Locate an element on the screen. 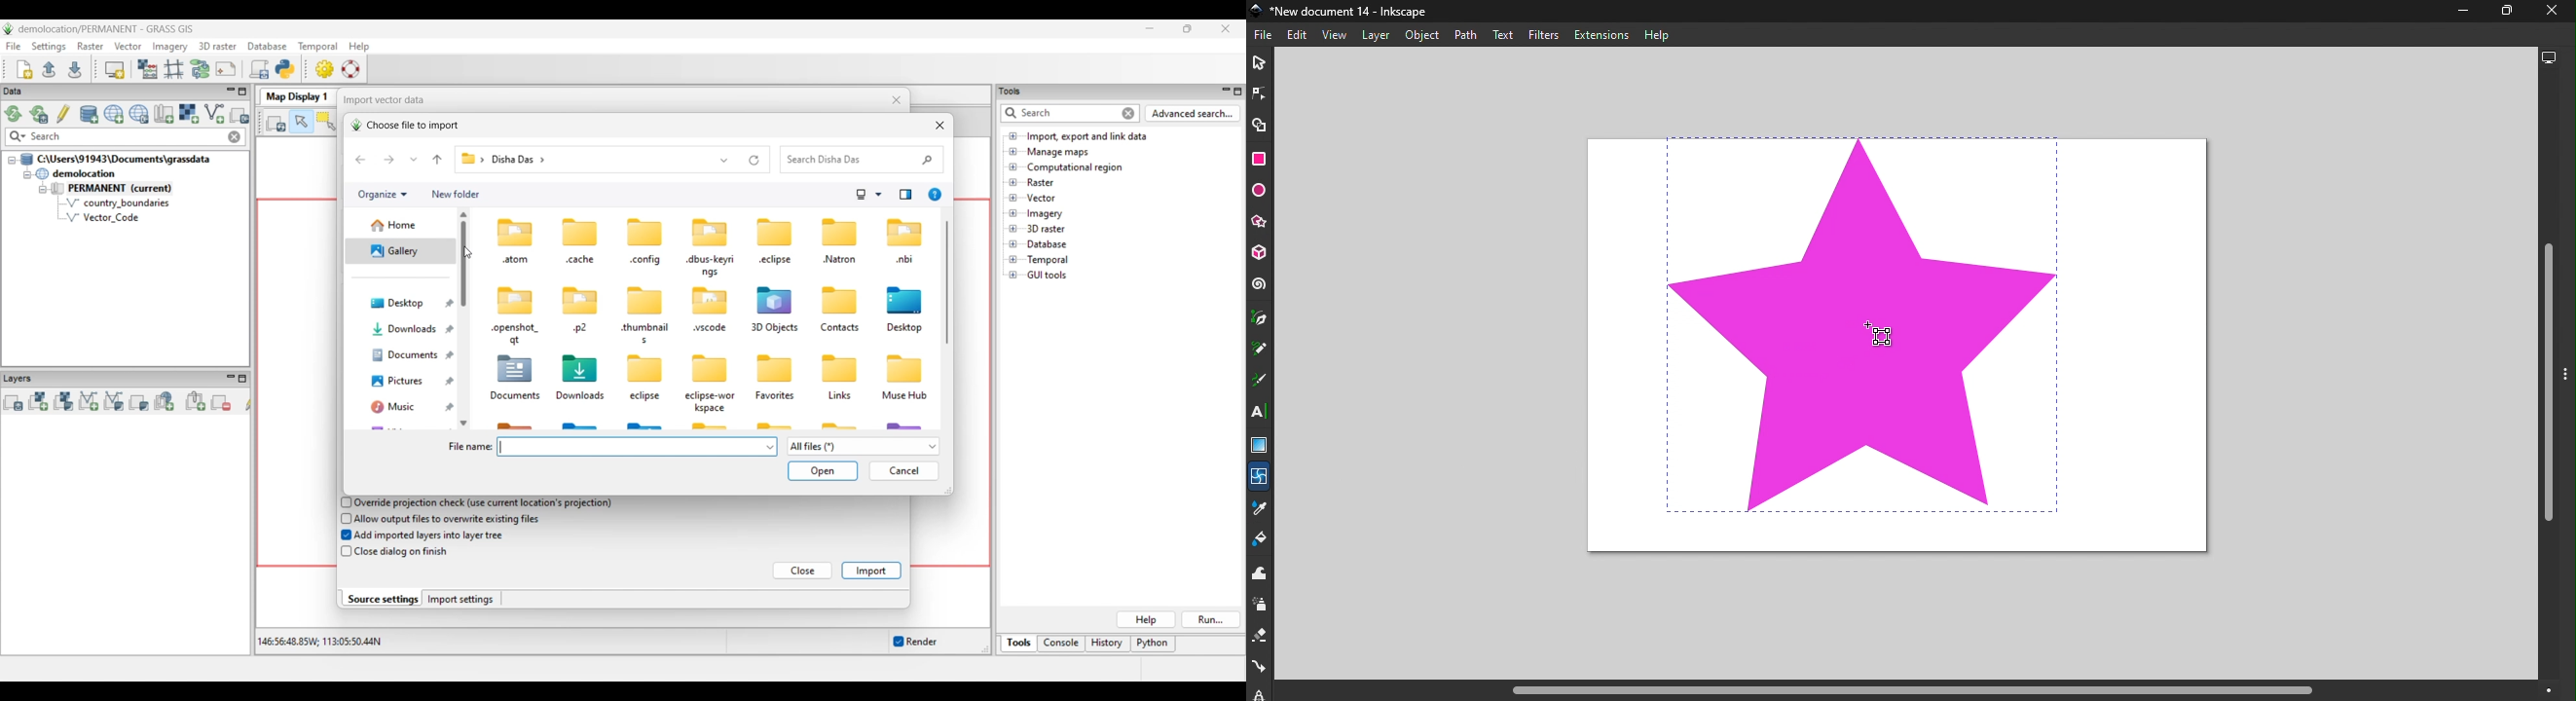  File name is located at coordinates (1345, 13).